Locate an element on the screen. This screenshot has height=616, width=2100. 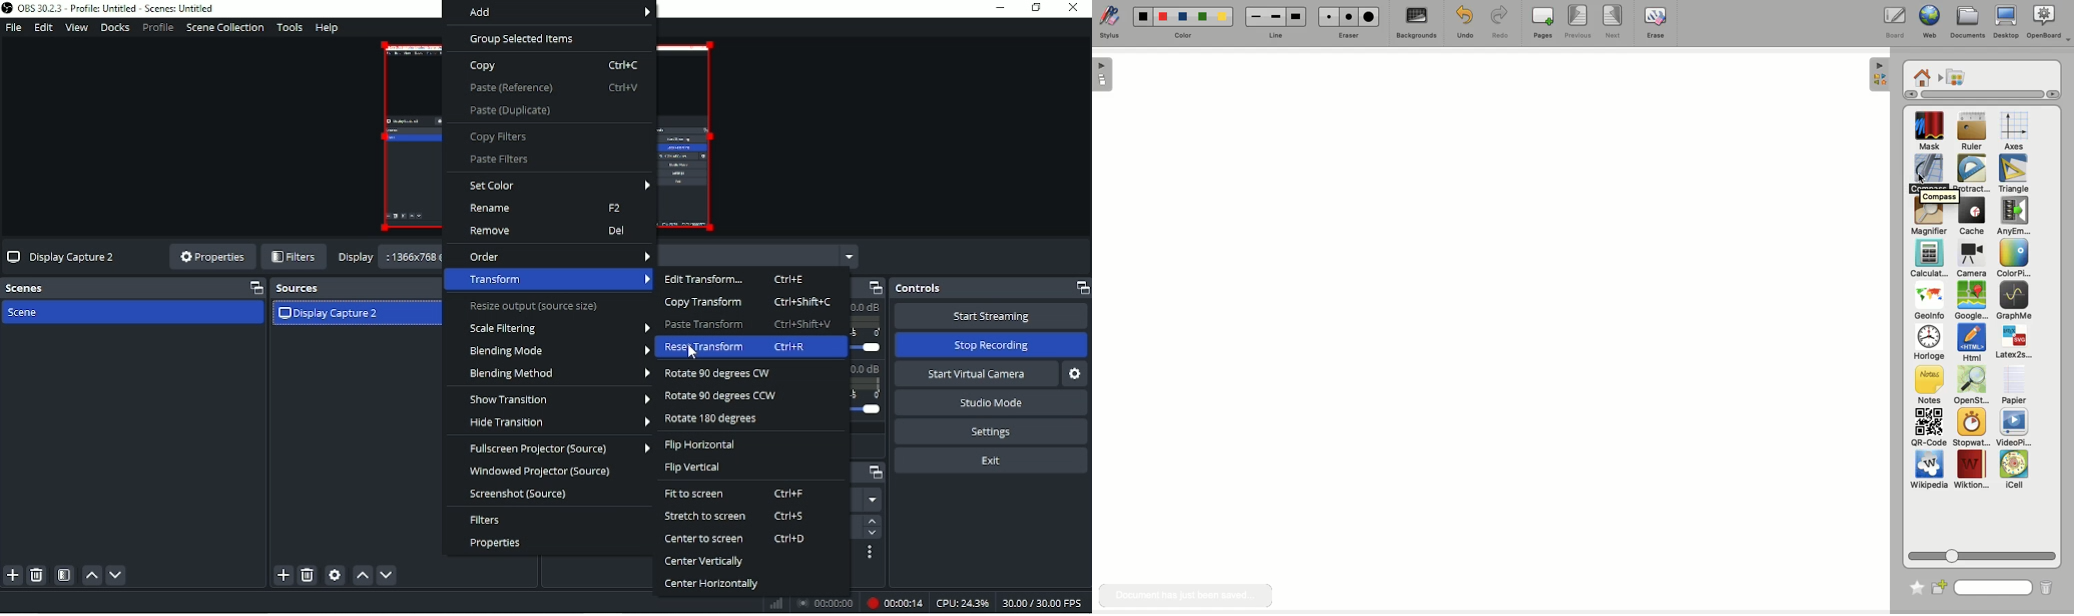
Profile is located at coordinates (157, 28).